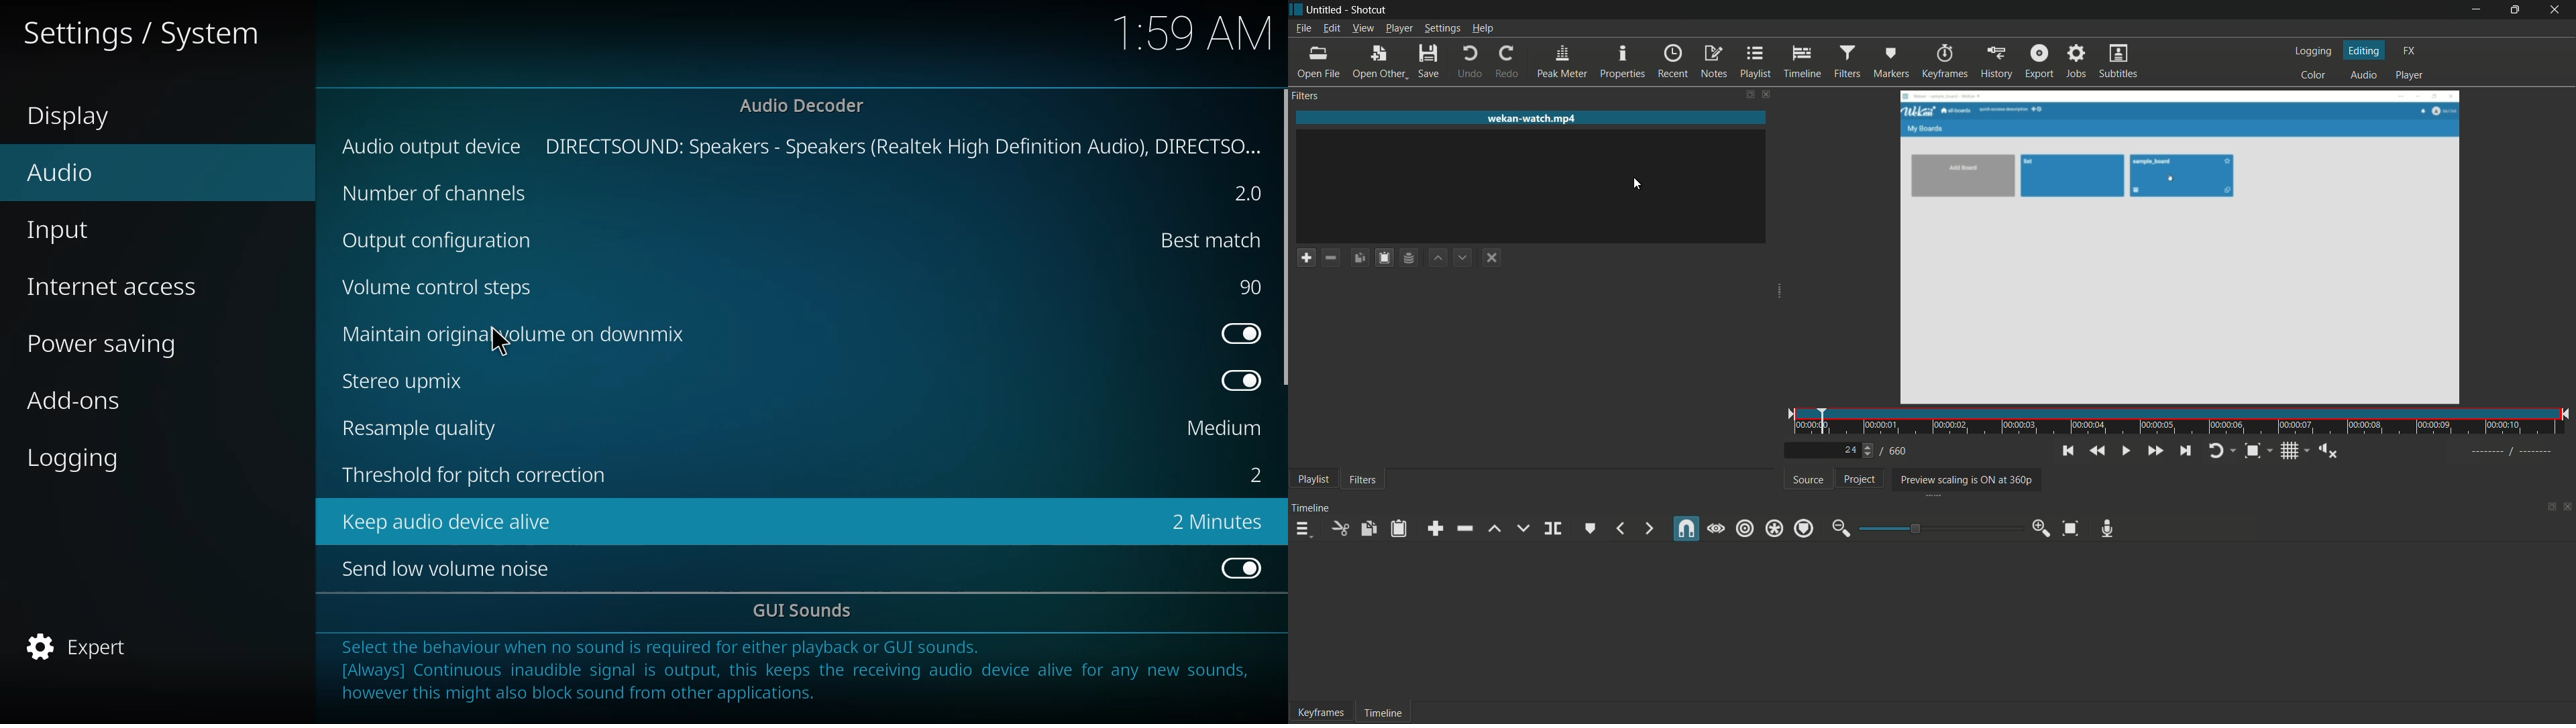 The image size is (2576, 728). What do you see at coordinates (1637, 184) in the screenshot?
I see `cursor` at bounding box center [1637, 184].